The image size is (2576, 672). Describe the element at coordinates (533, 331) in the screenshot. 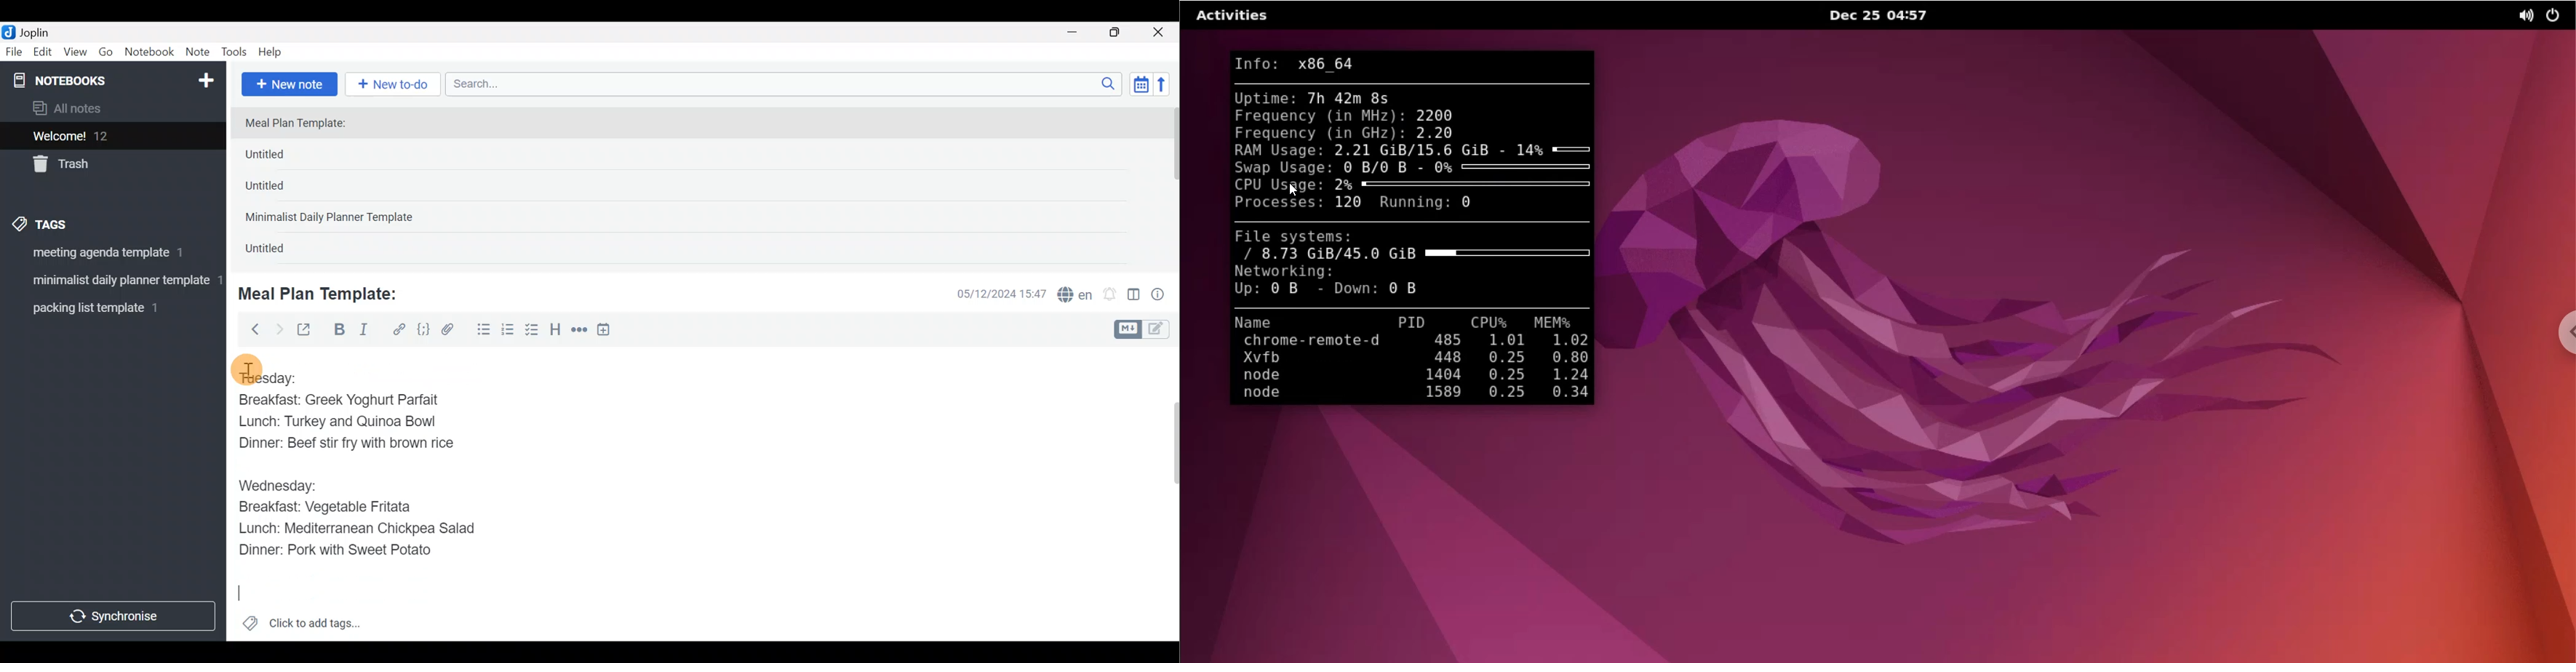

I see `Checkbox` at that location.